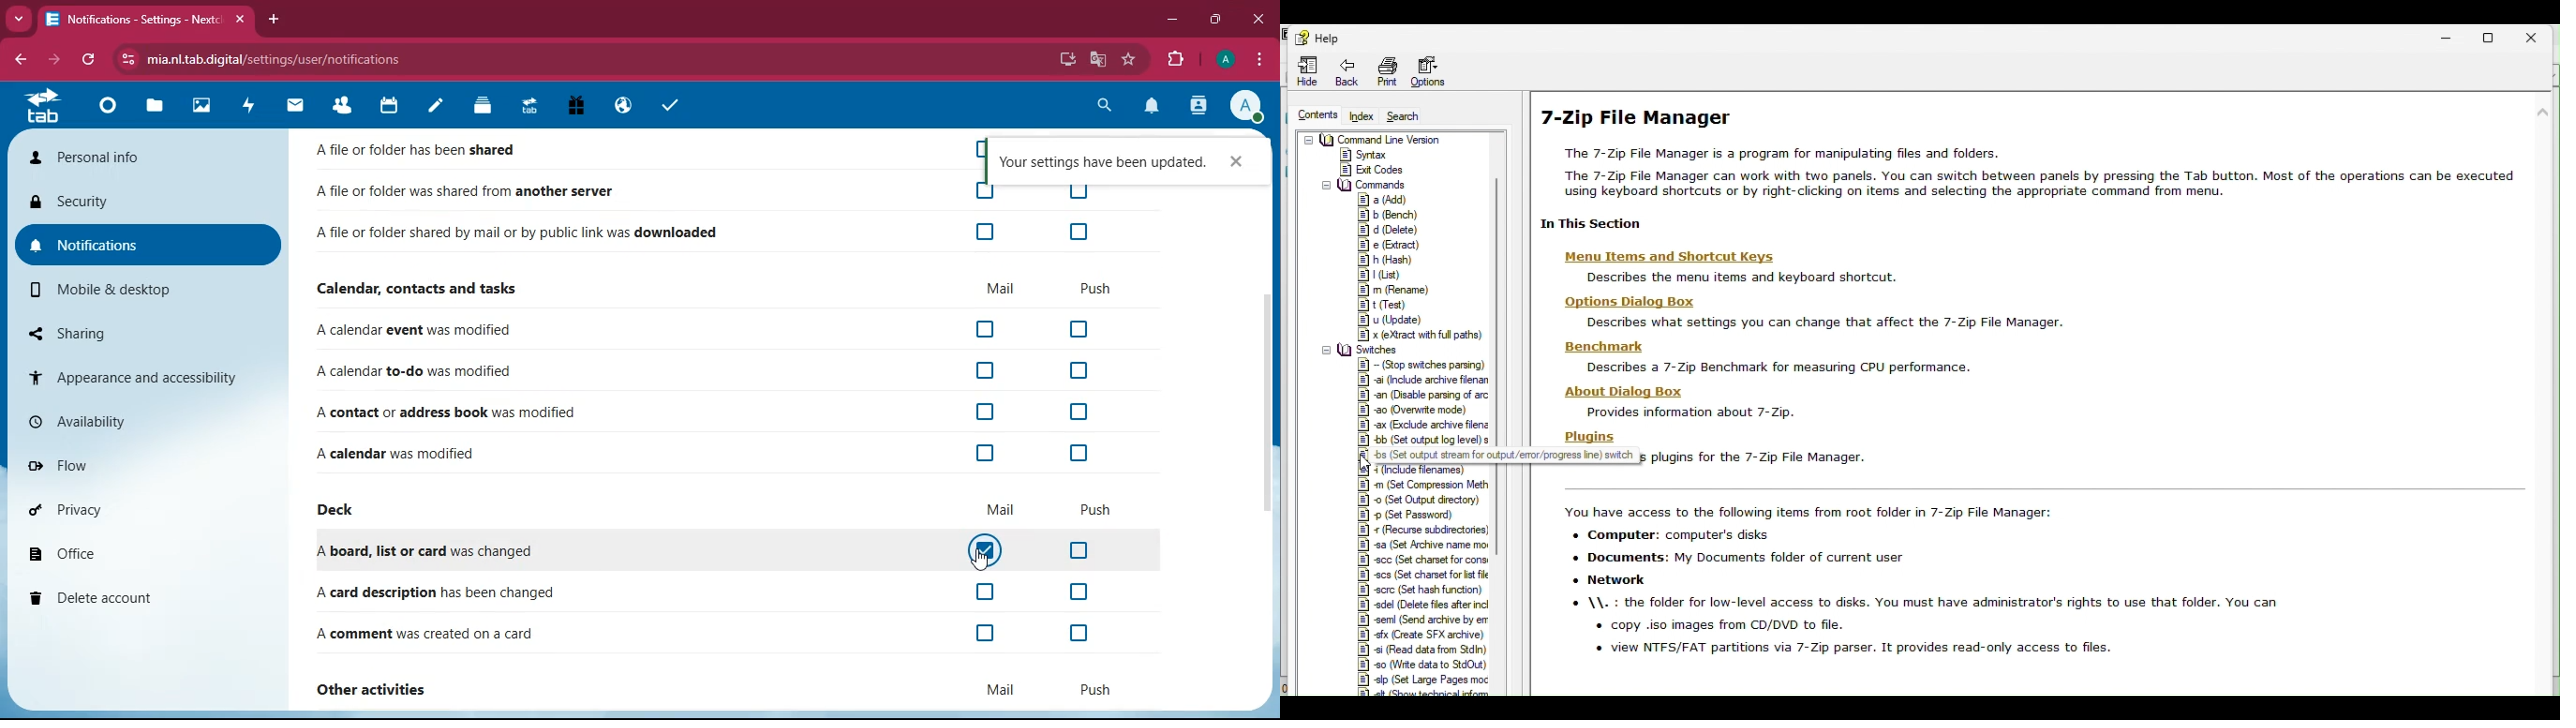 The width and height of the screenshot is (2576, 728). What do you see at coordinates (985, 632) in the screenshot?
I see `off` at bounding box center [985, 632].